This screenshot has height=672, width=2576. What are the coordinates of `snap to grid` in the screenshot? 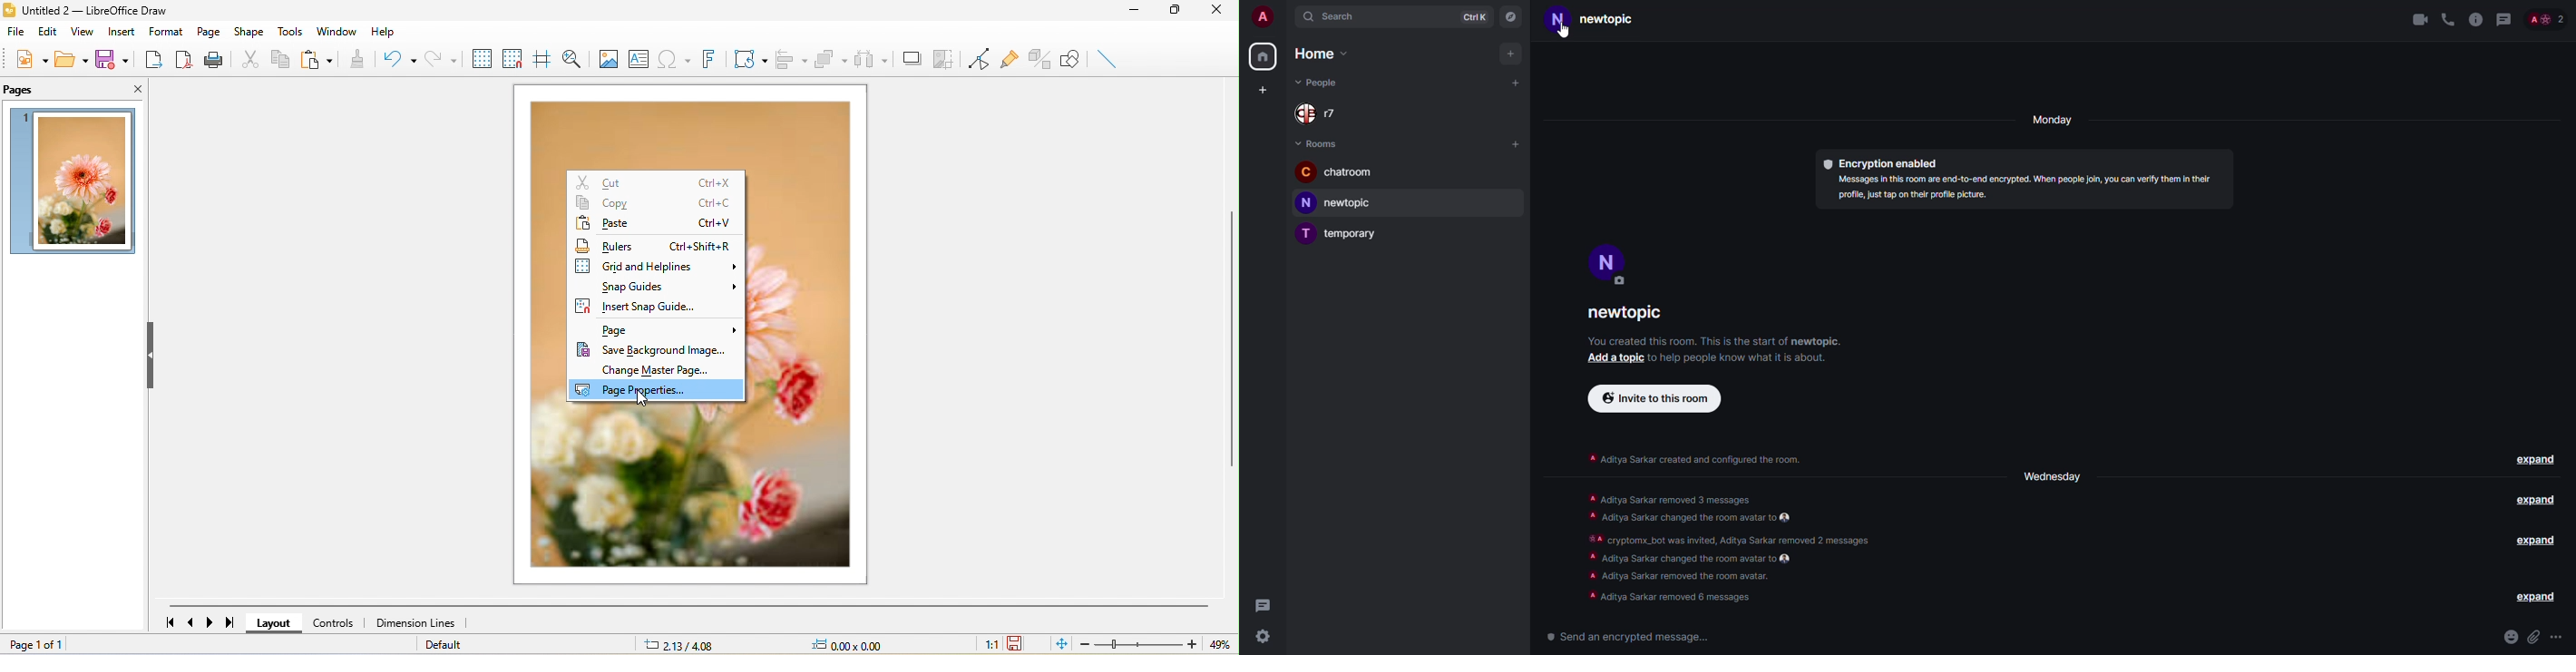 It's located at (512, 55).